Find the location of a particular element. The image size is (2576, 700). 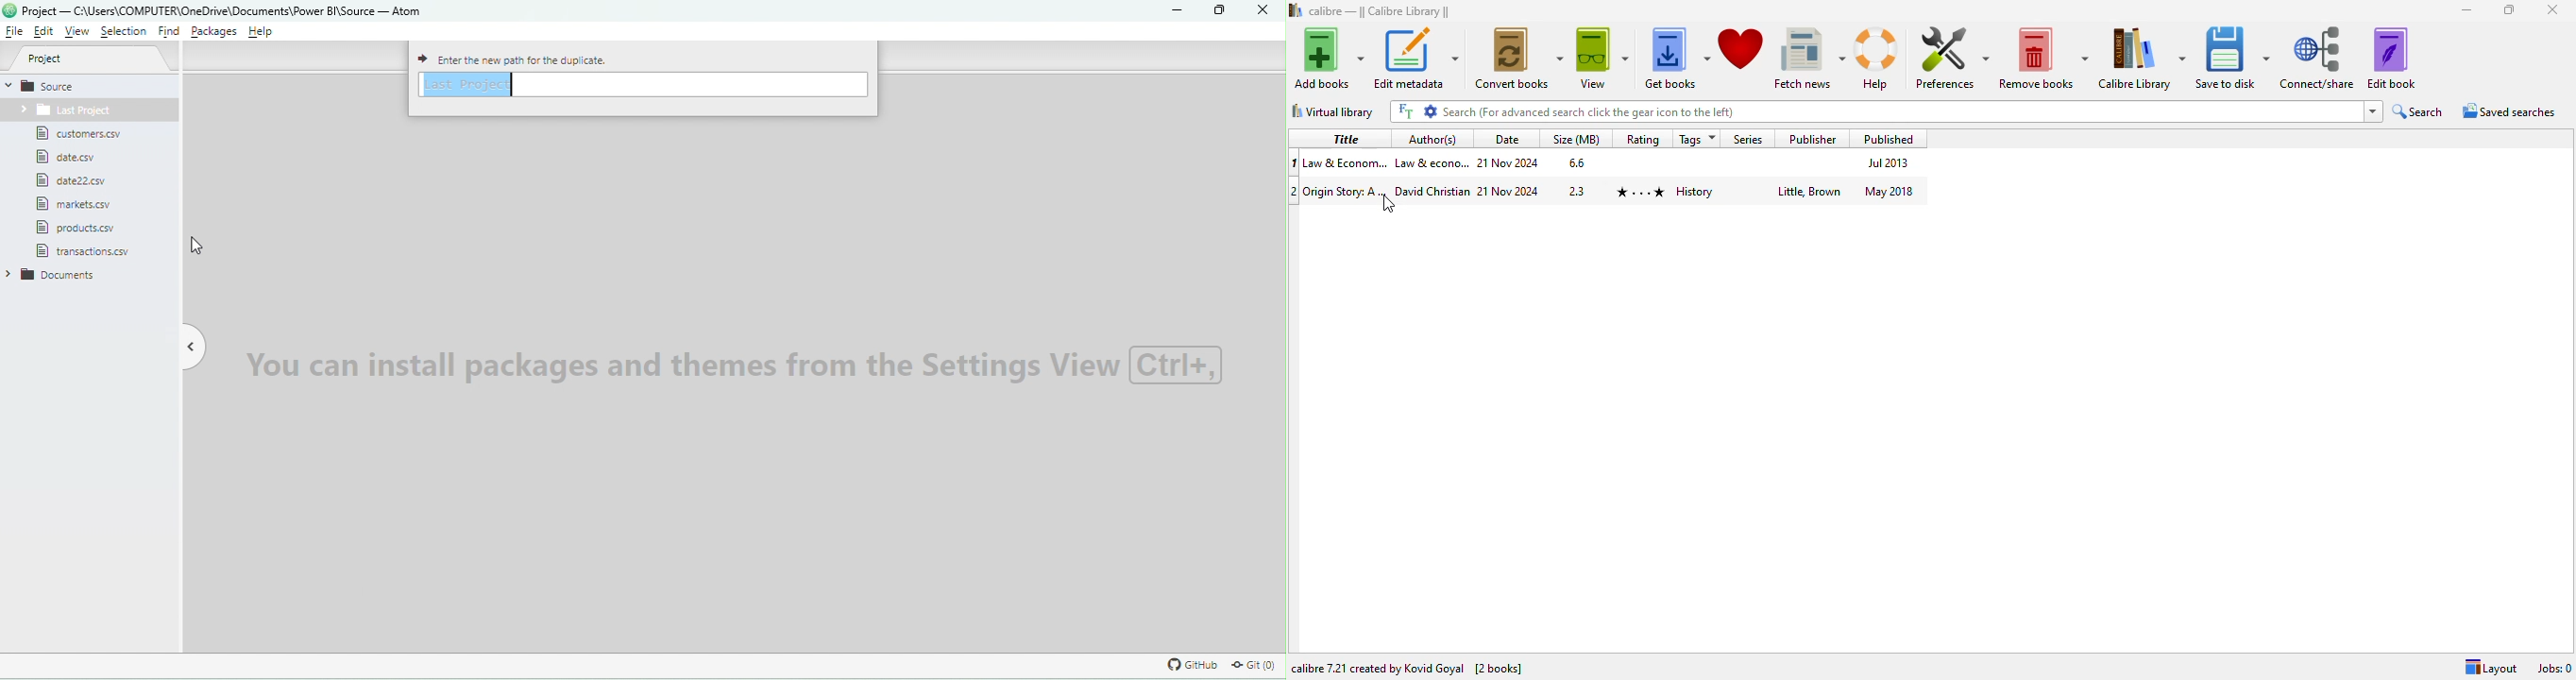

dropdown is located at coordinates (2374, 111).